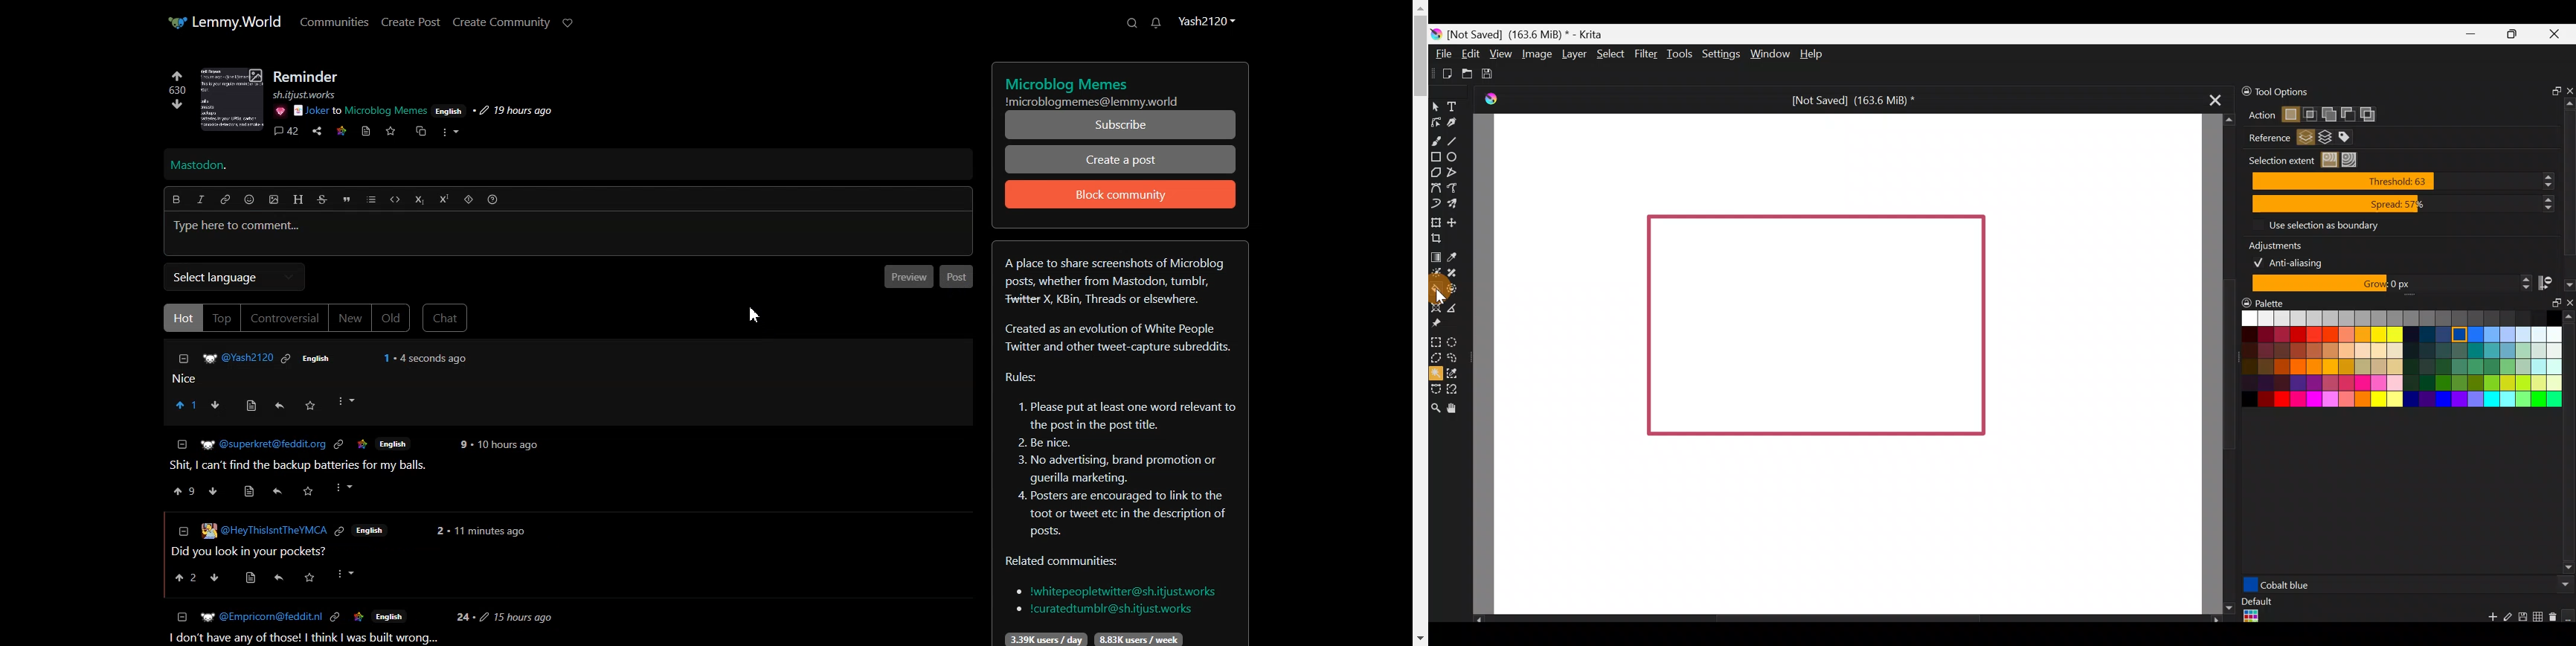  I want to click on Type here to comment..., so click(569, 234).